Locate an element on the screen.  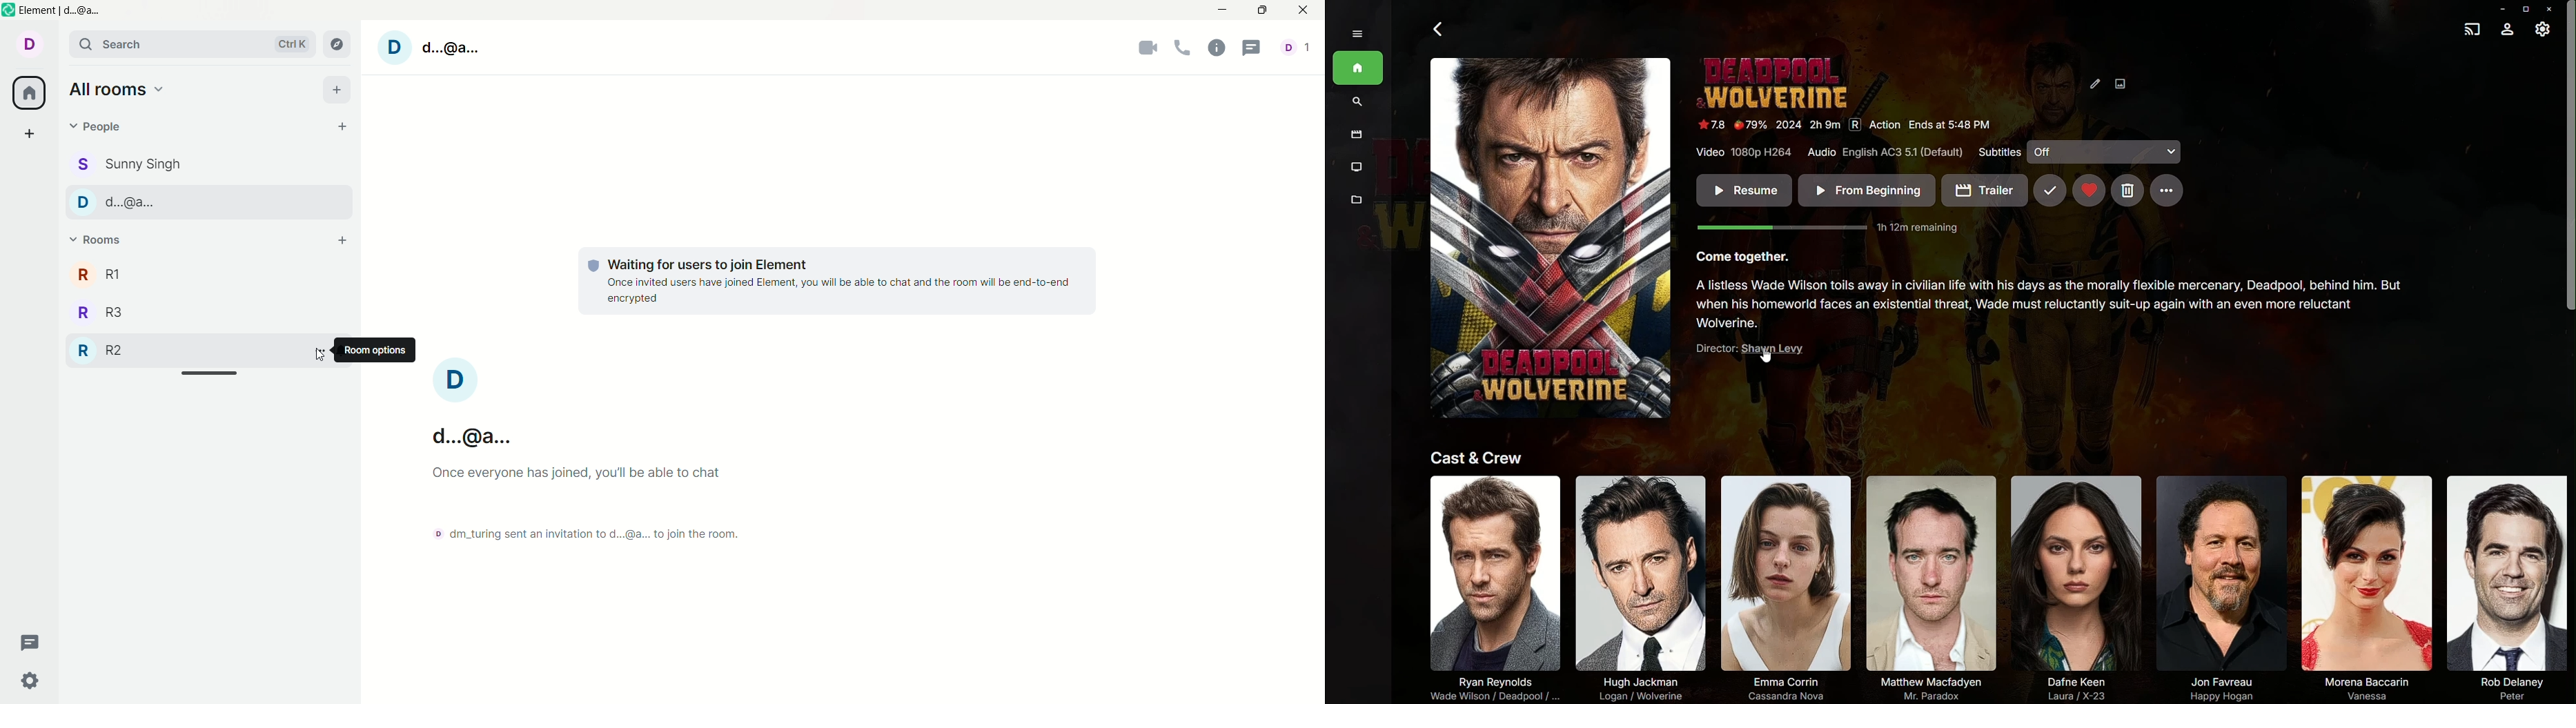
Sunny Singh chat is located at coordinates (127, 164).